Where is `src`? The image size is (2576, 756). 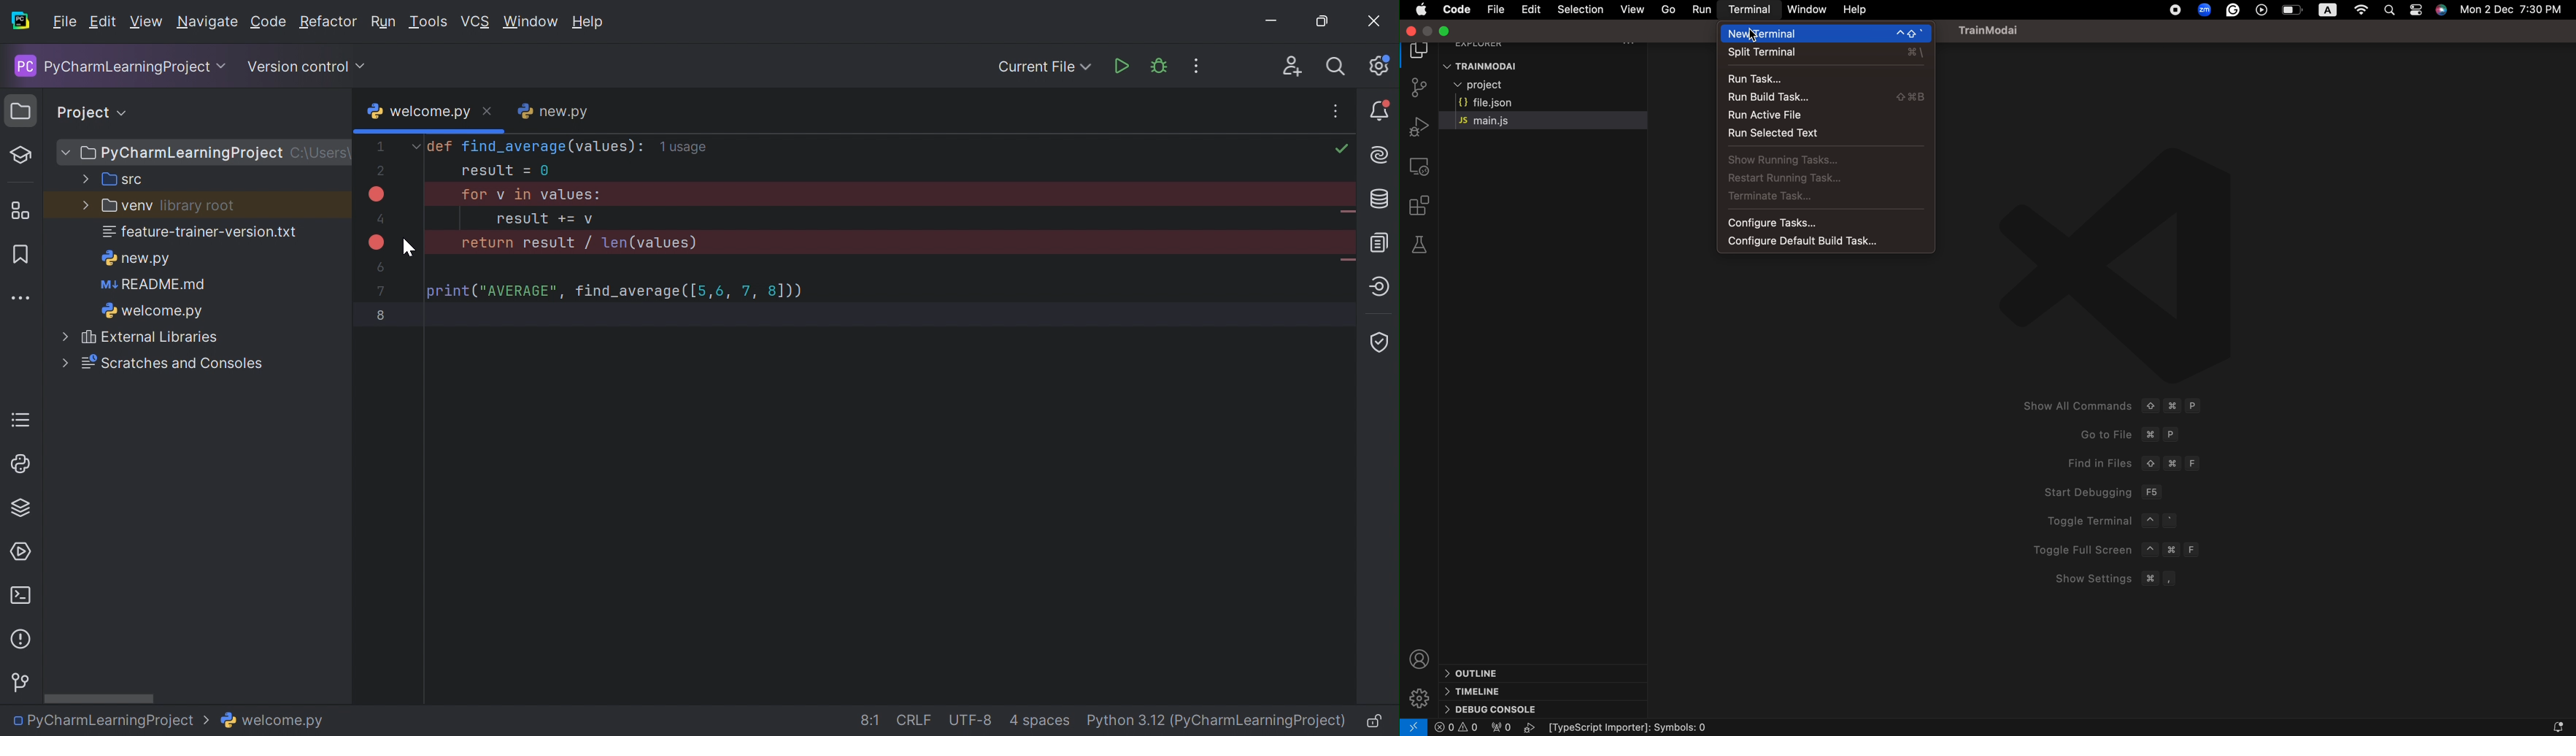
src is located at coordinates (114, 180).